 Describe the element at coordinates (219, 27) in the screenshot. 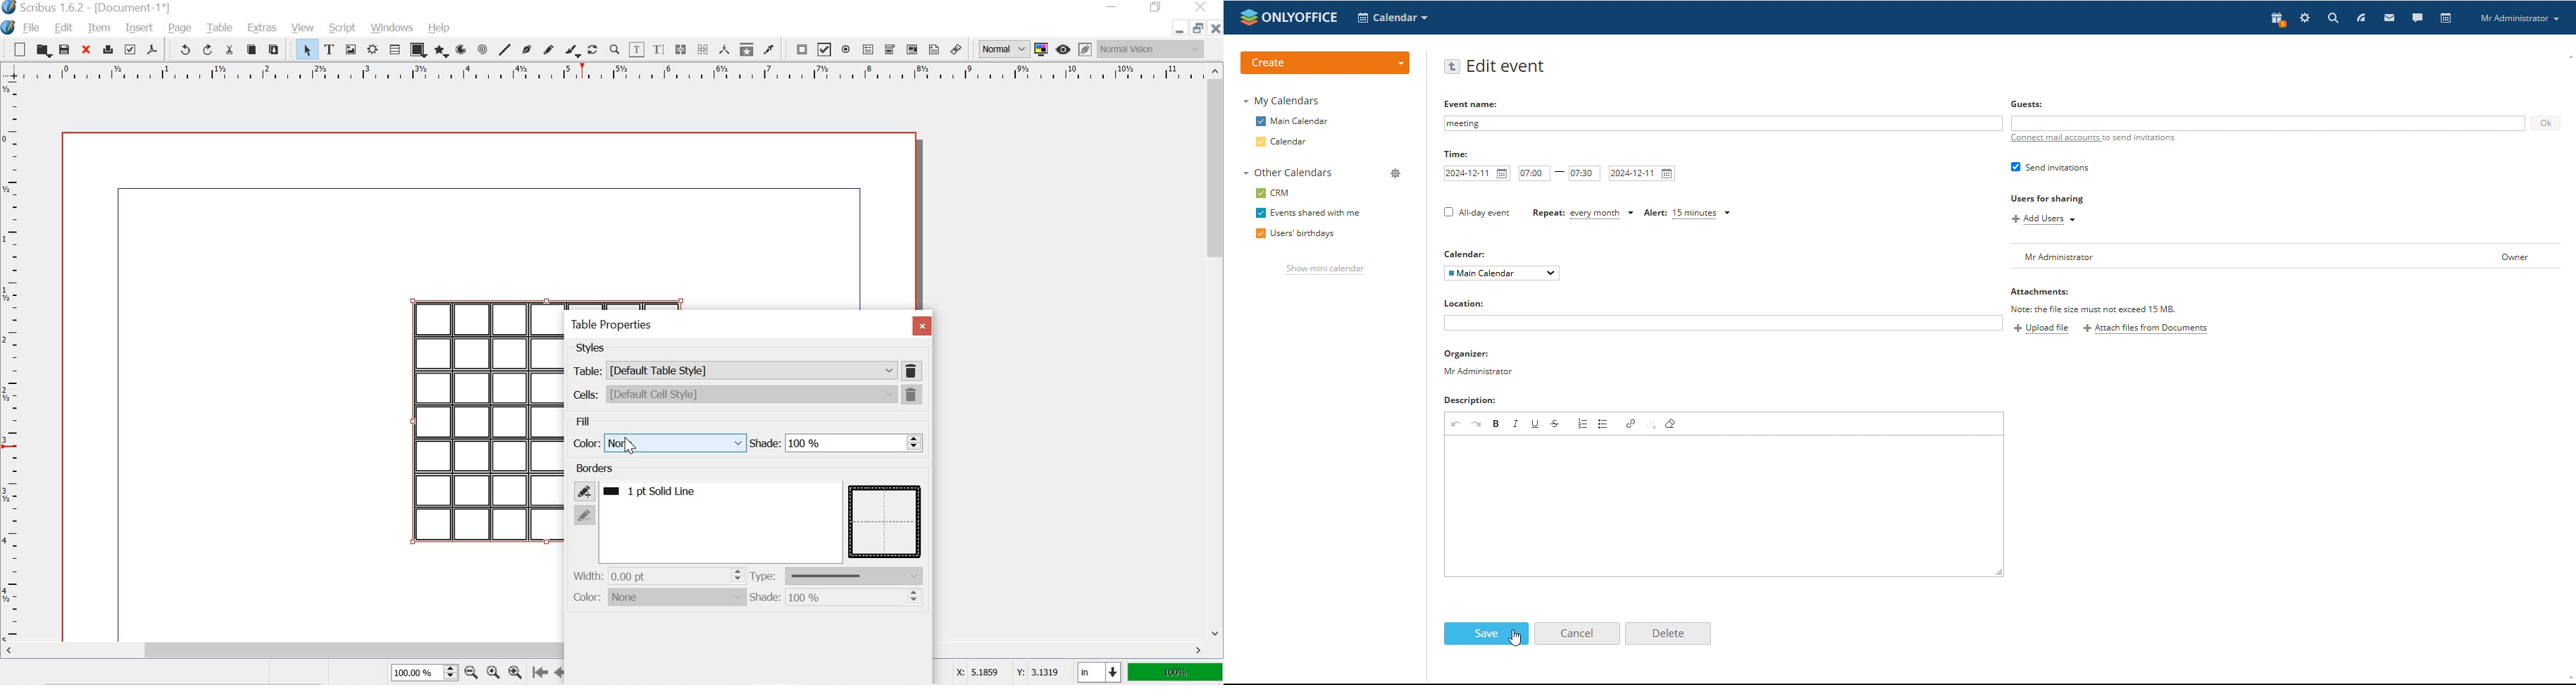

I see `table` at that location.